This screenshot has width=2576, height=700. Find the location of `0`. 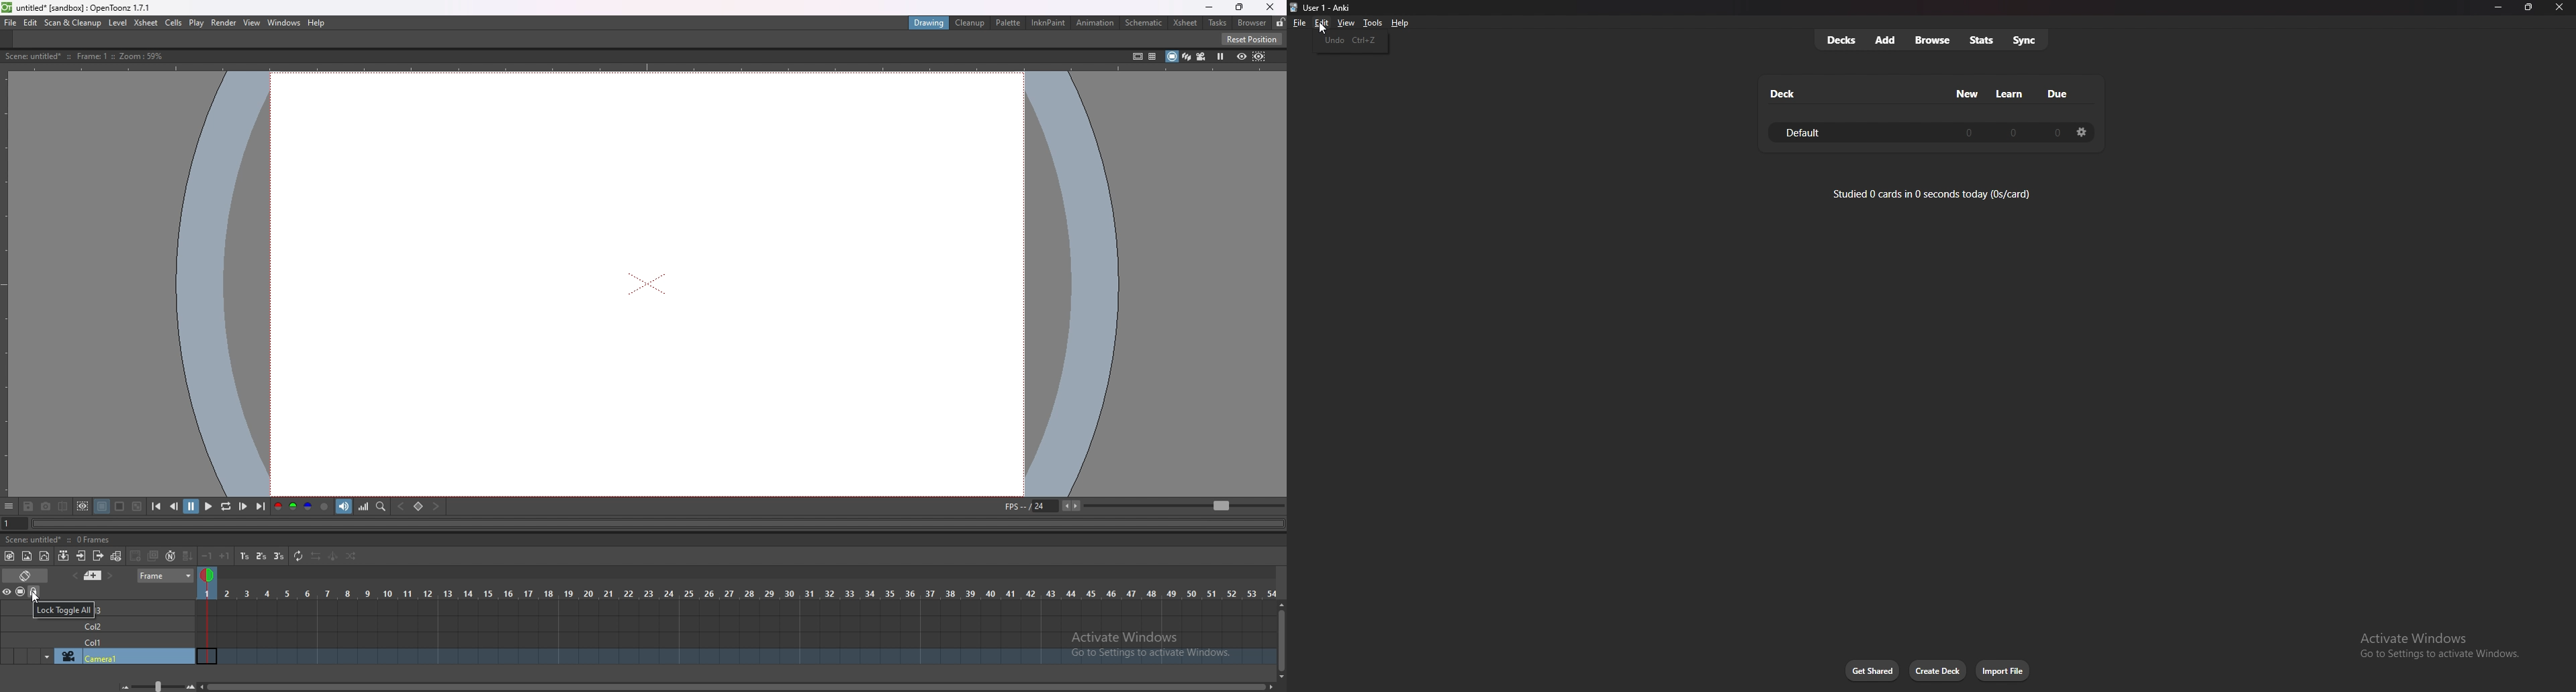

0 is located at coordinates (1966, 133).